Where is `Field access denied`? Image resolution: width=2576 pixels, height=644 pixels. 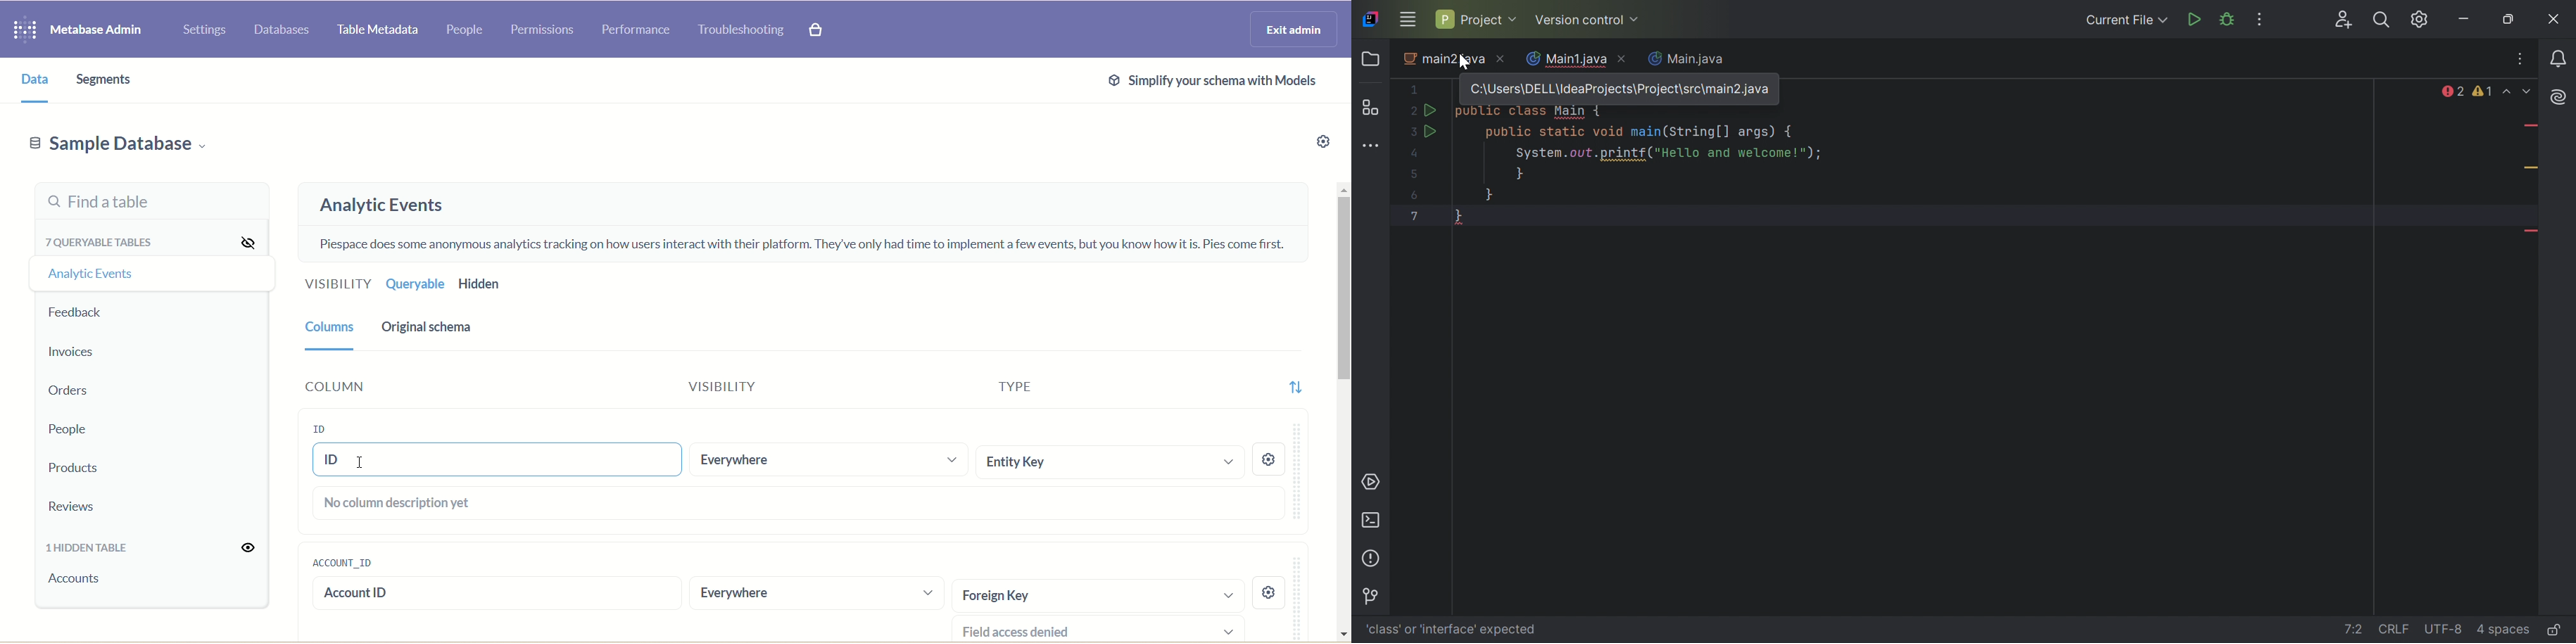 Field access denied is located at coordinates (1094, 631).